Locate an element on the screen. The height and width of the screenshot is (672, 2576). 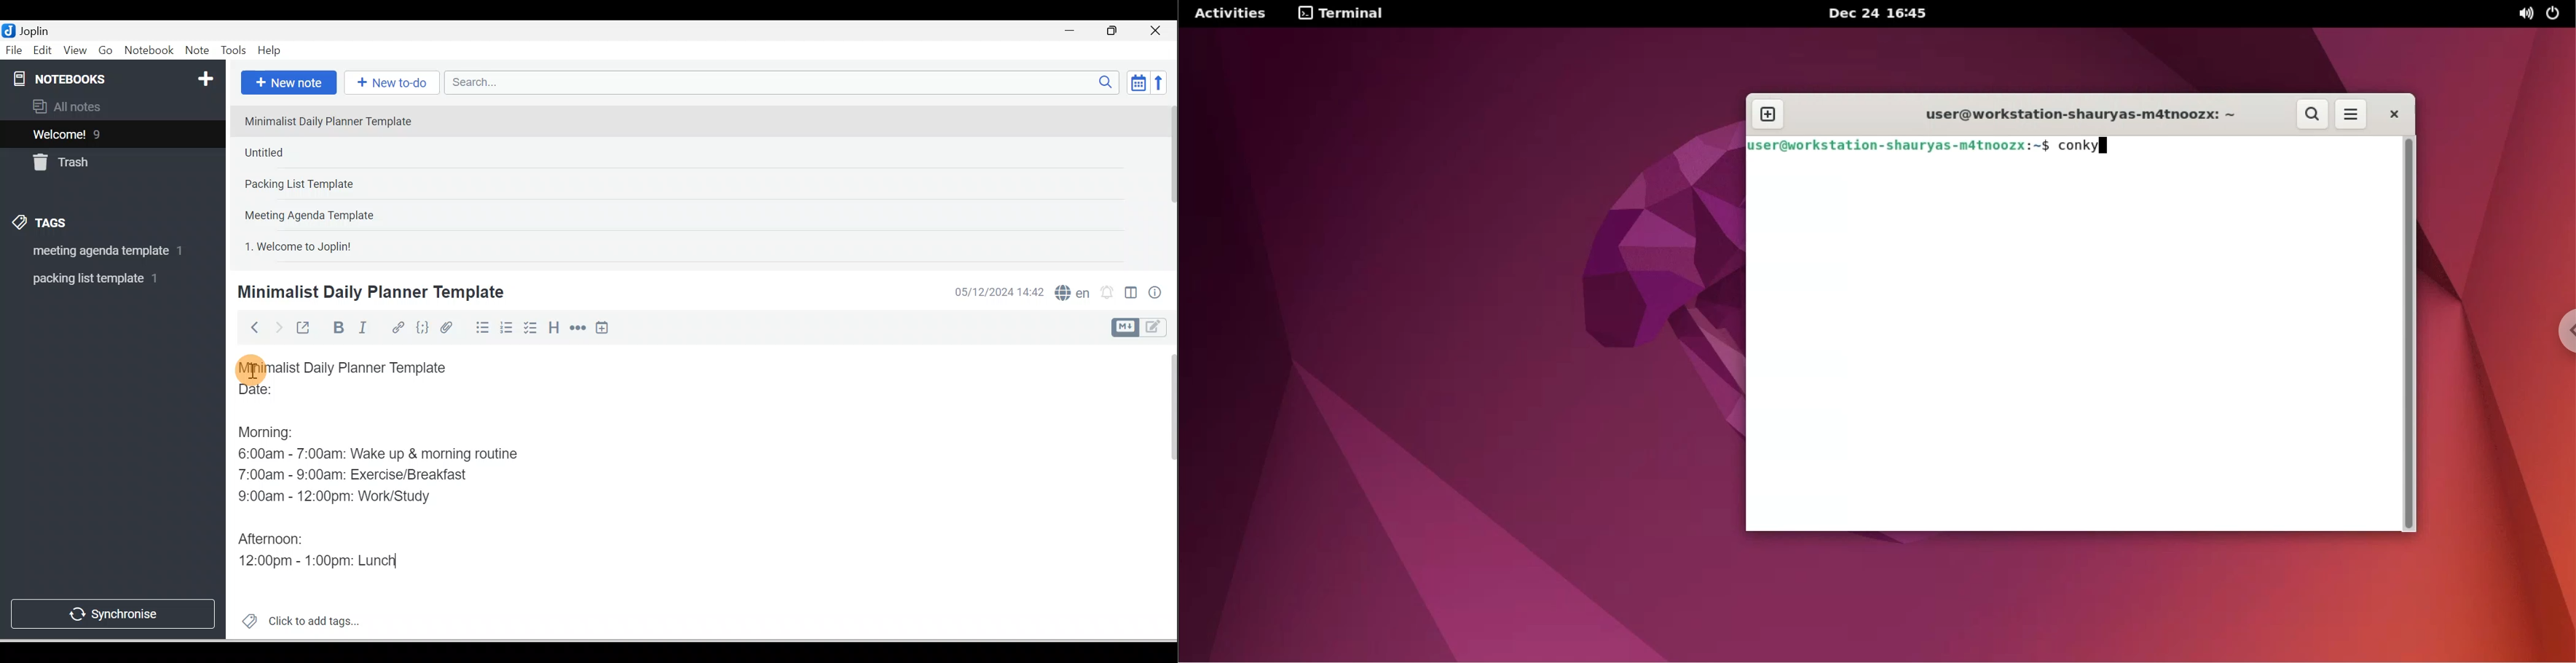
Trash is located at coordinates (90, 159).